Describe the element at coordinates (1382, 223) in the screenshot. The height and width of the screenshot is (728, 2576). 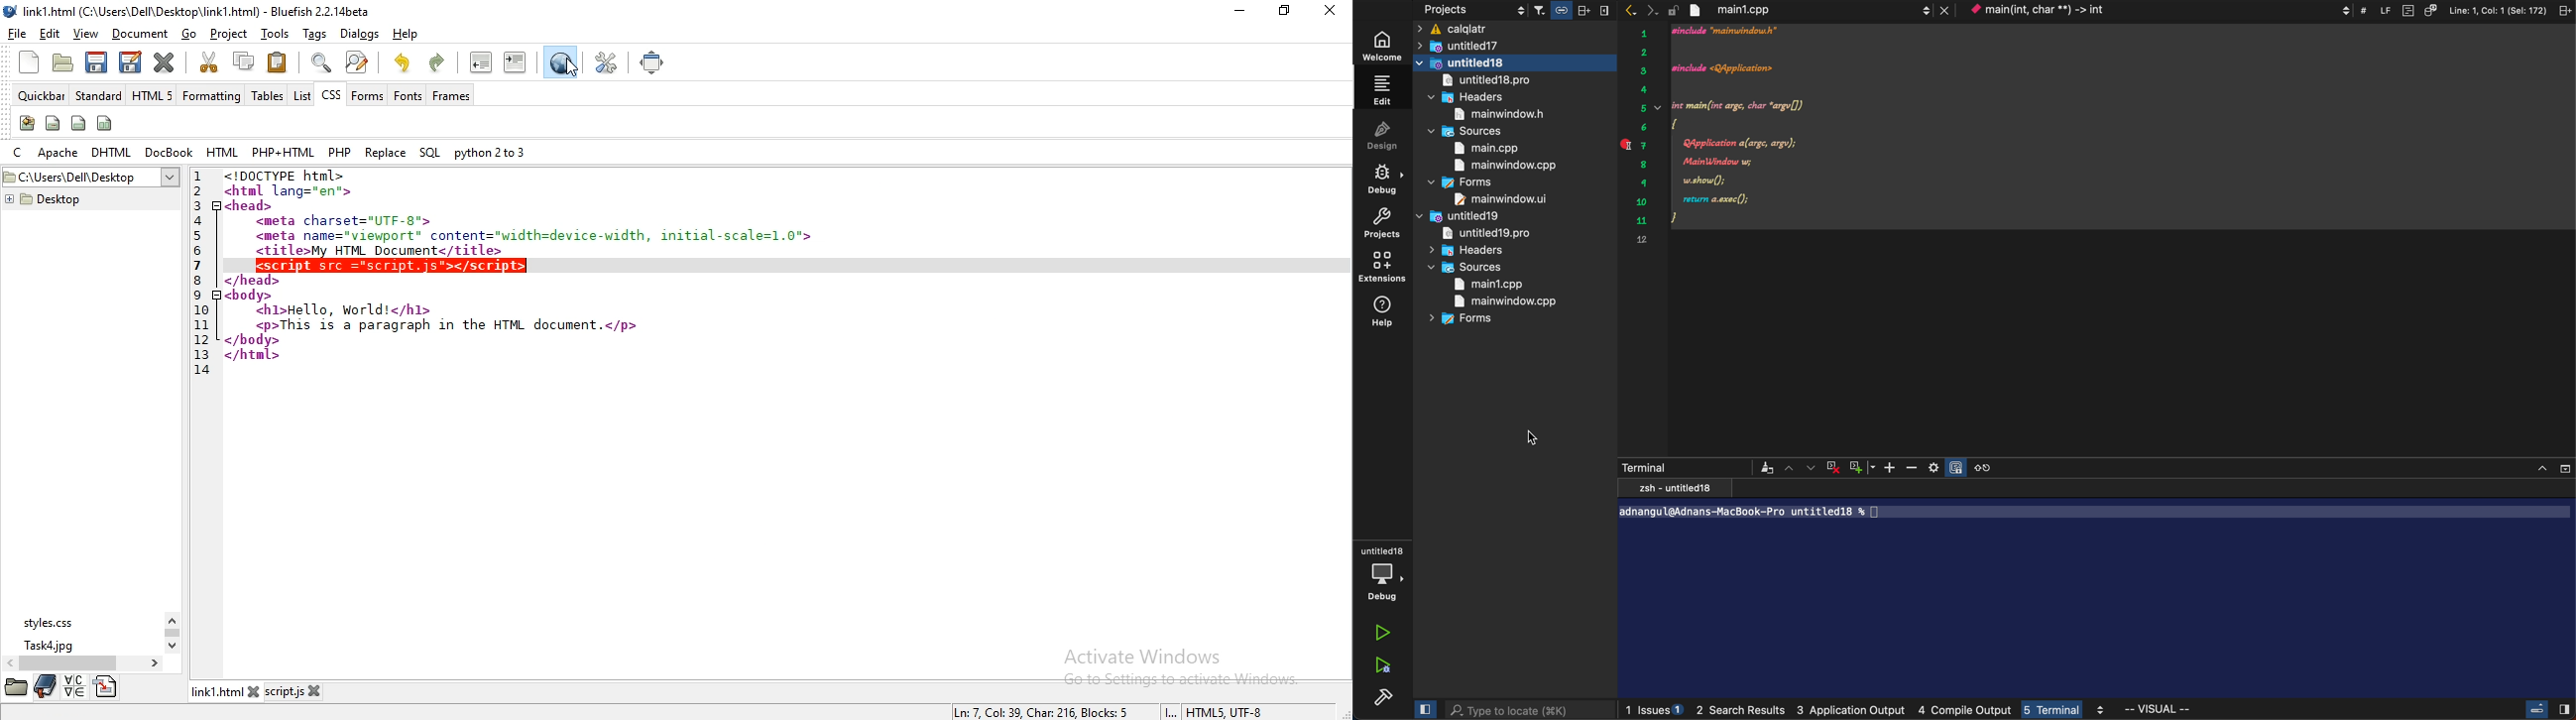
I see `project` at that location.